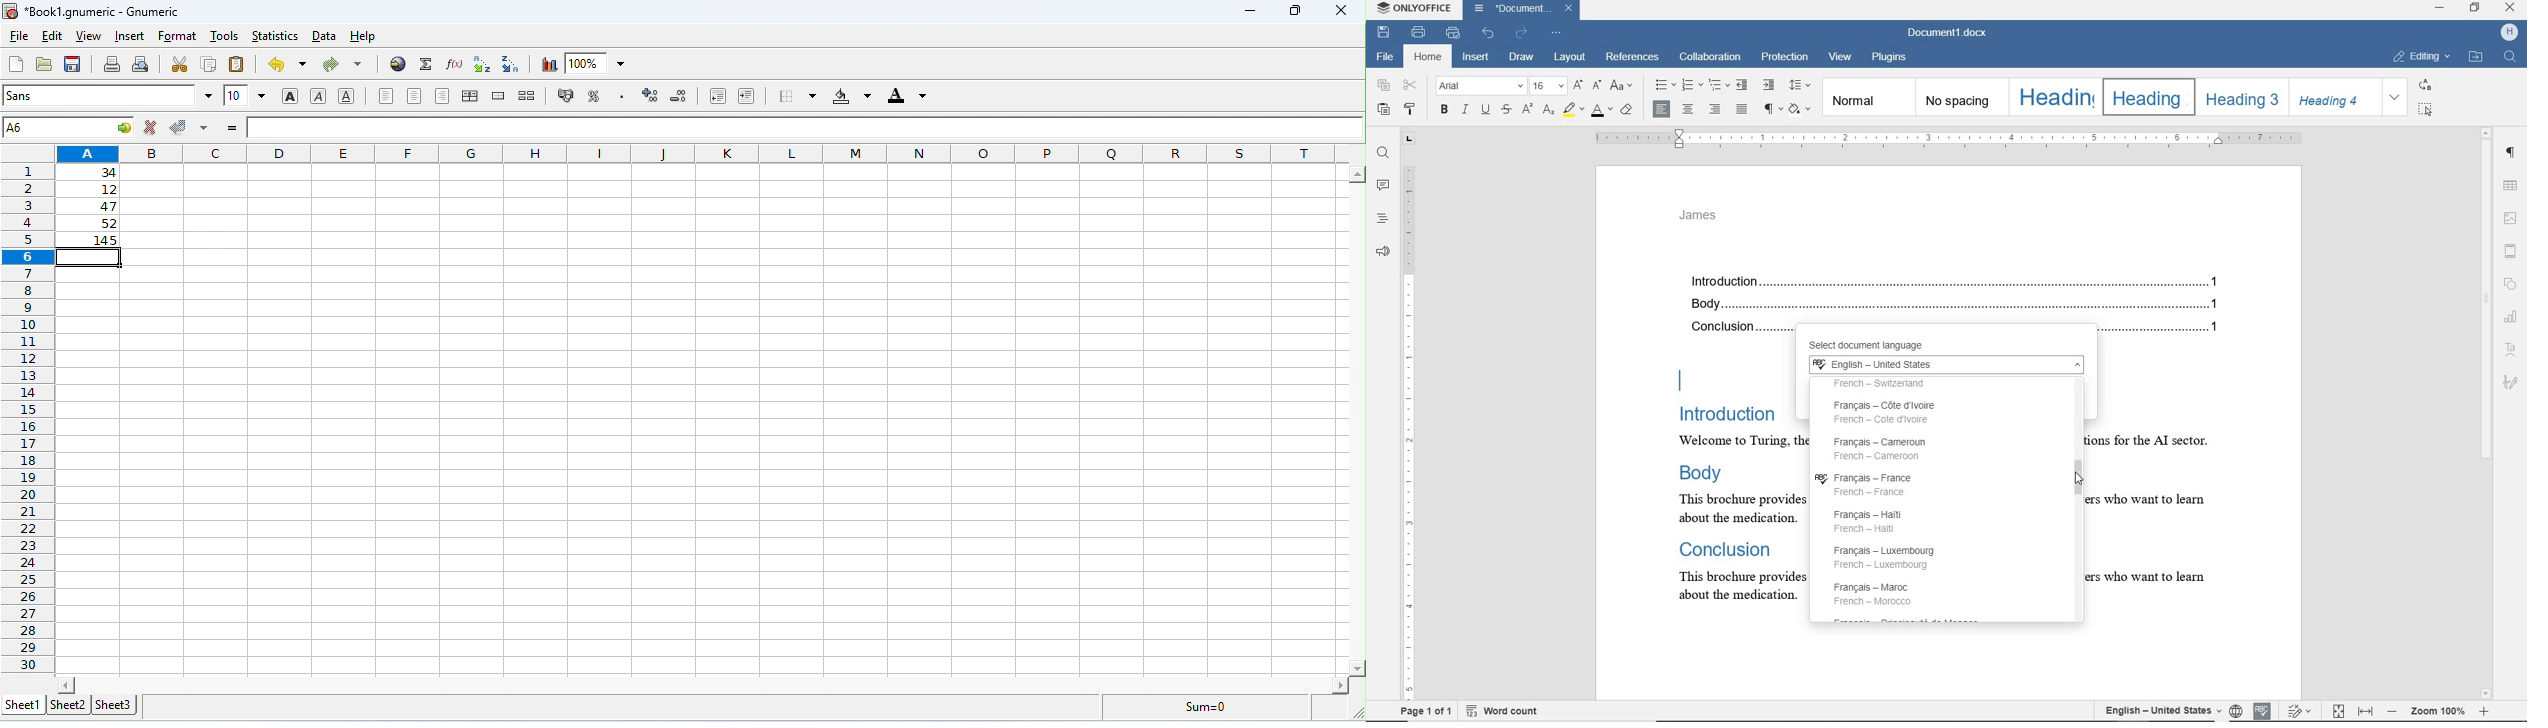  Describe the element at coordinates (797, 95) in the screenshot. I see `borders` at that location.